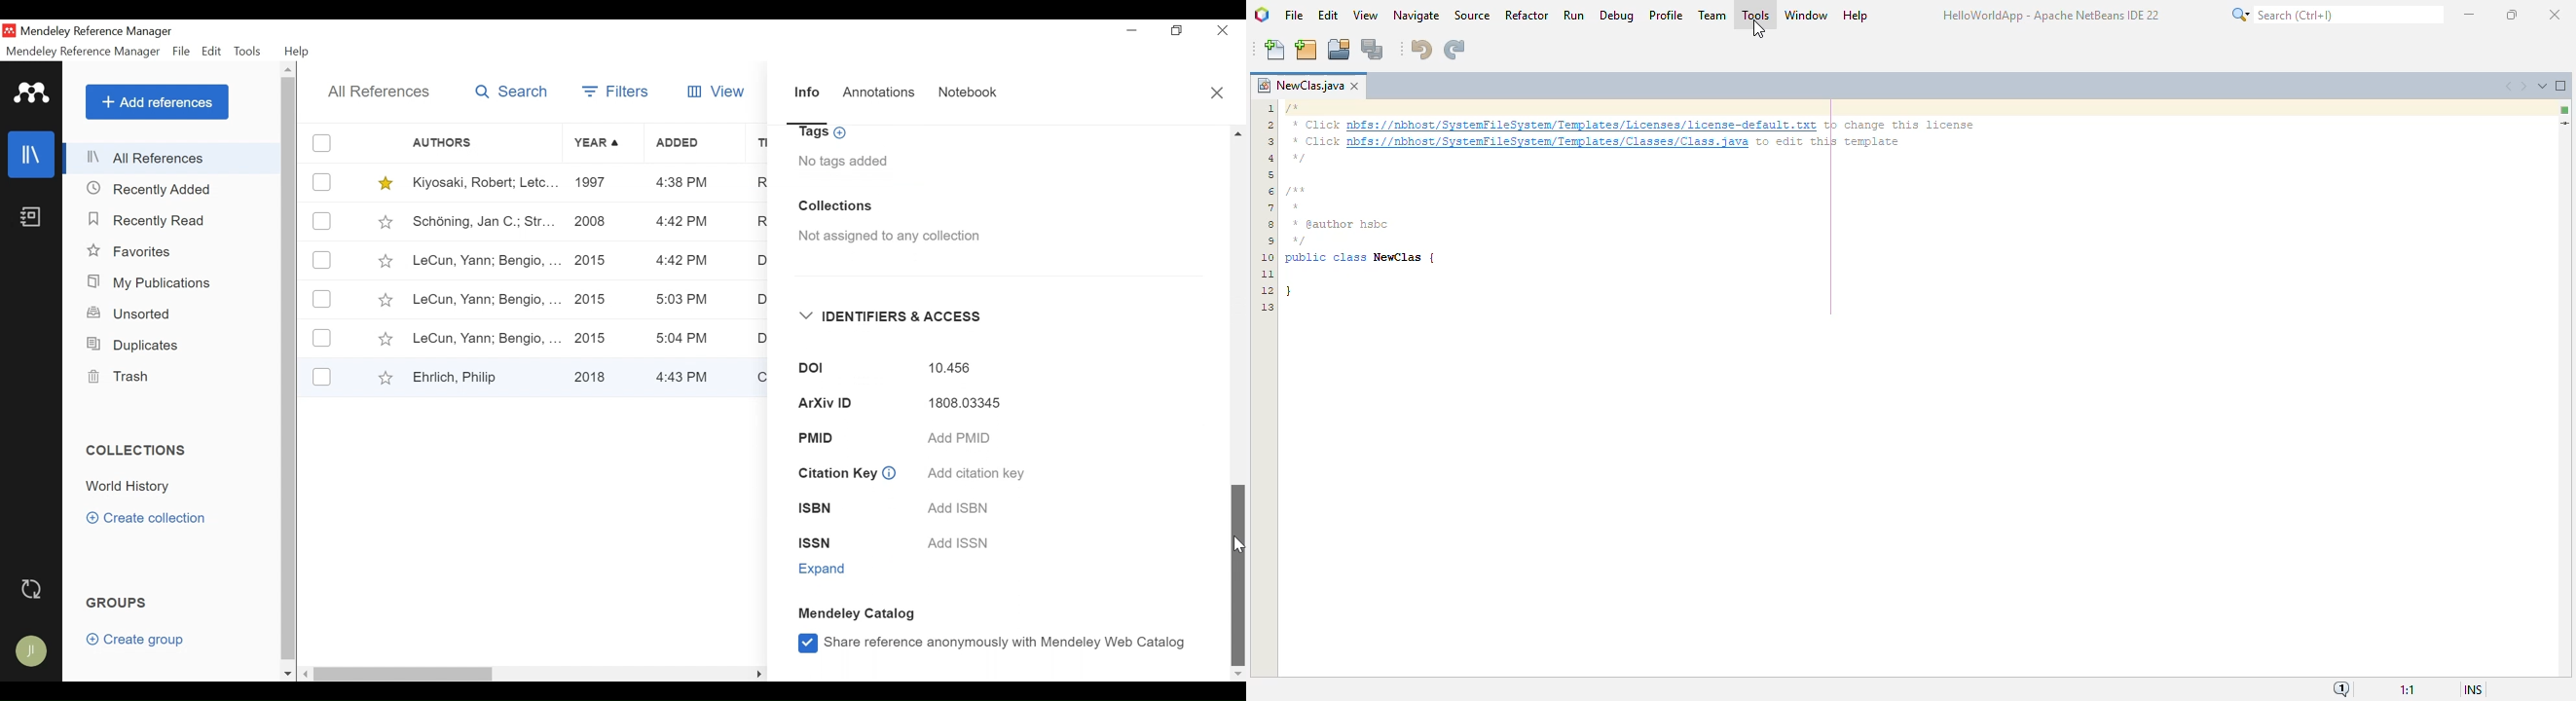 The width and height of the screenshot is (2576, 728). What do you see at coordinates (593, 299) in the screenshot?
I see `2015` at bounding box center [593, 299].